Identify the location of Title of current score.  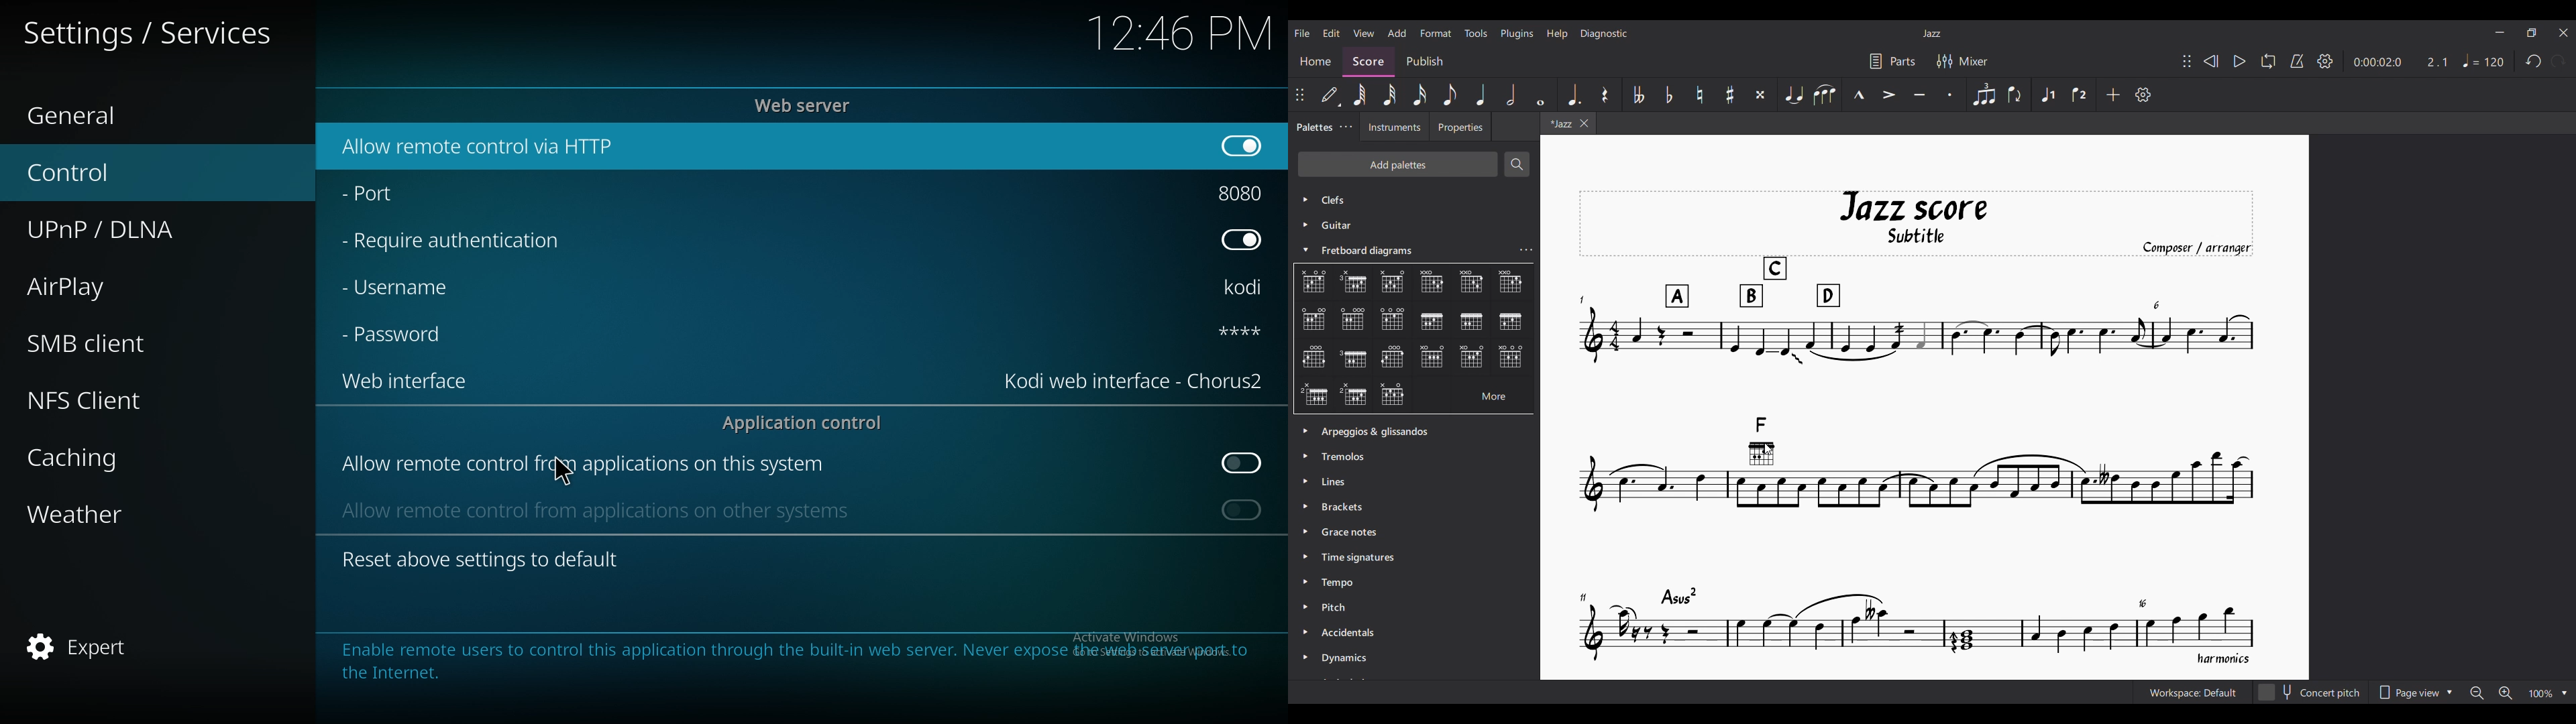
(1931, 34).